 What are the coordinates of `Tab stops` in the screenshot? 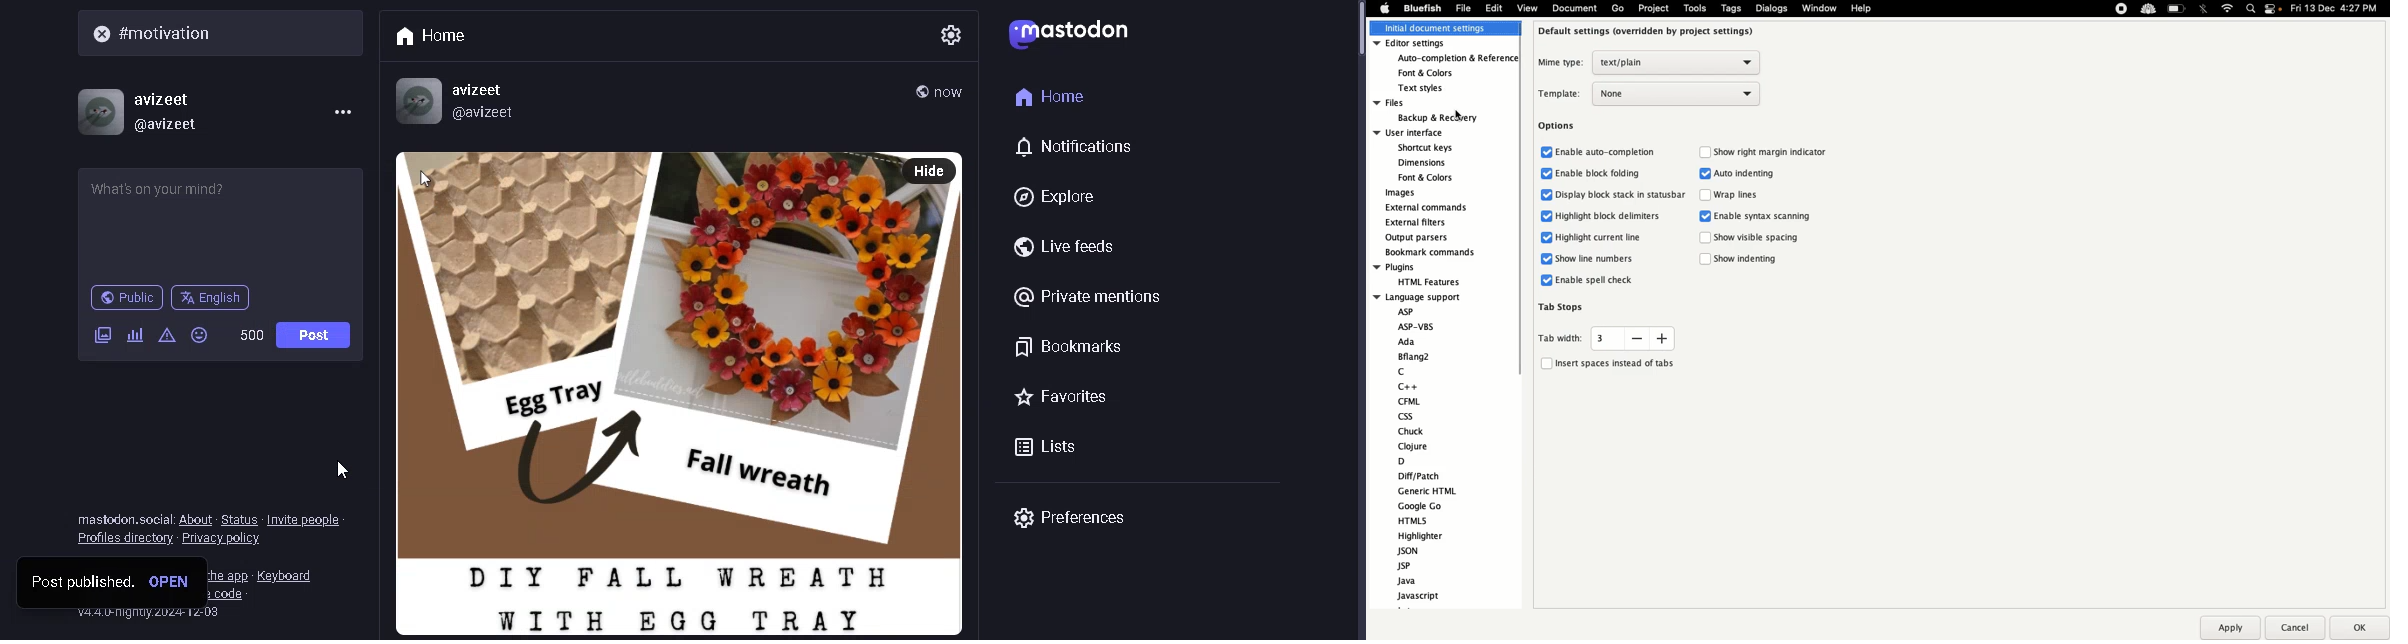 It's located at (1563, 307).